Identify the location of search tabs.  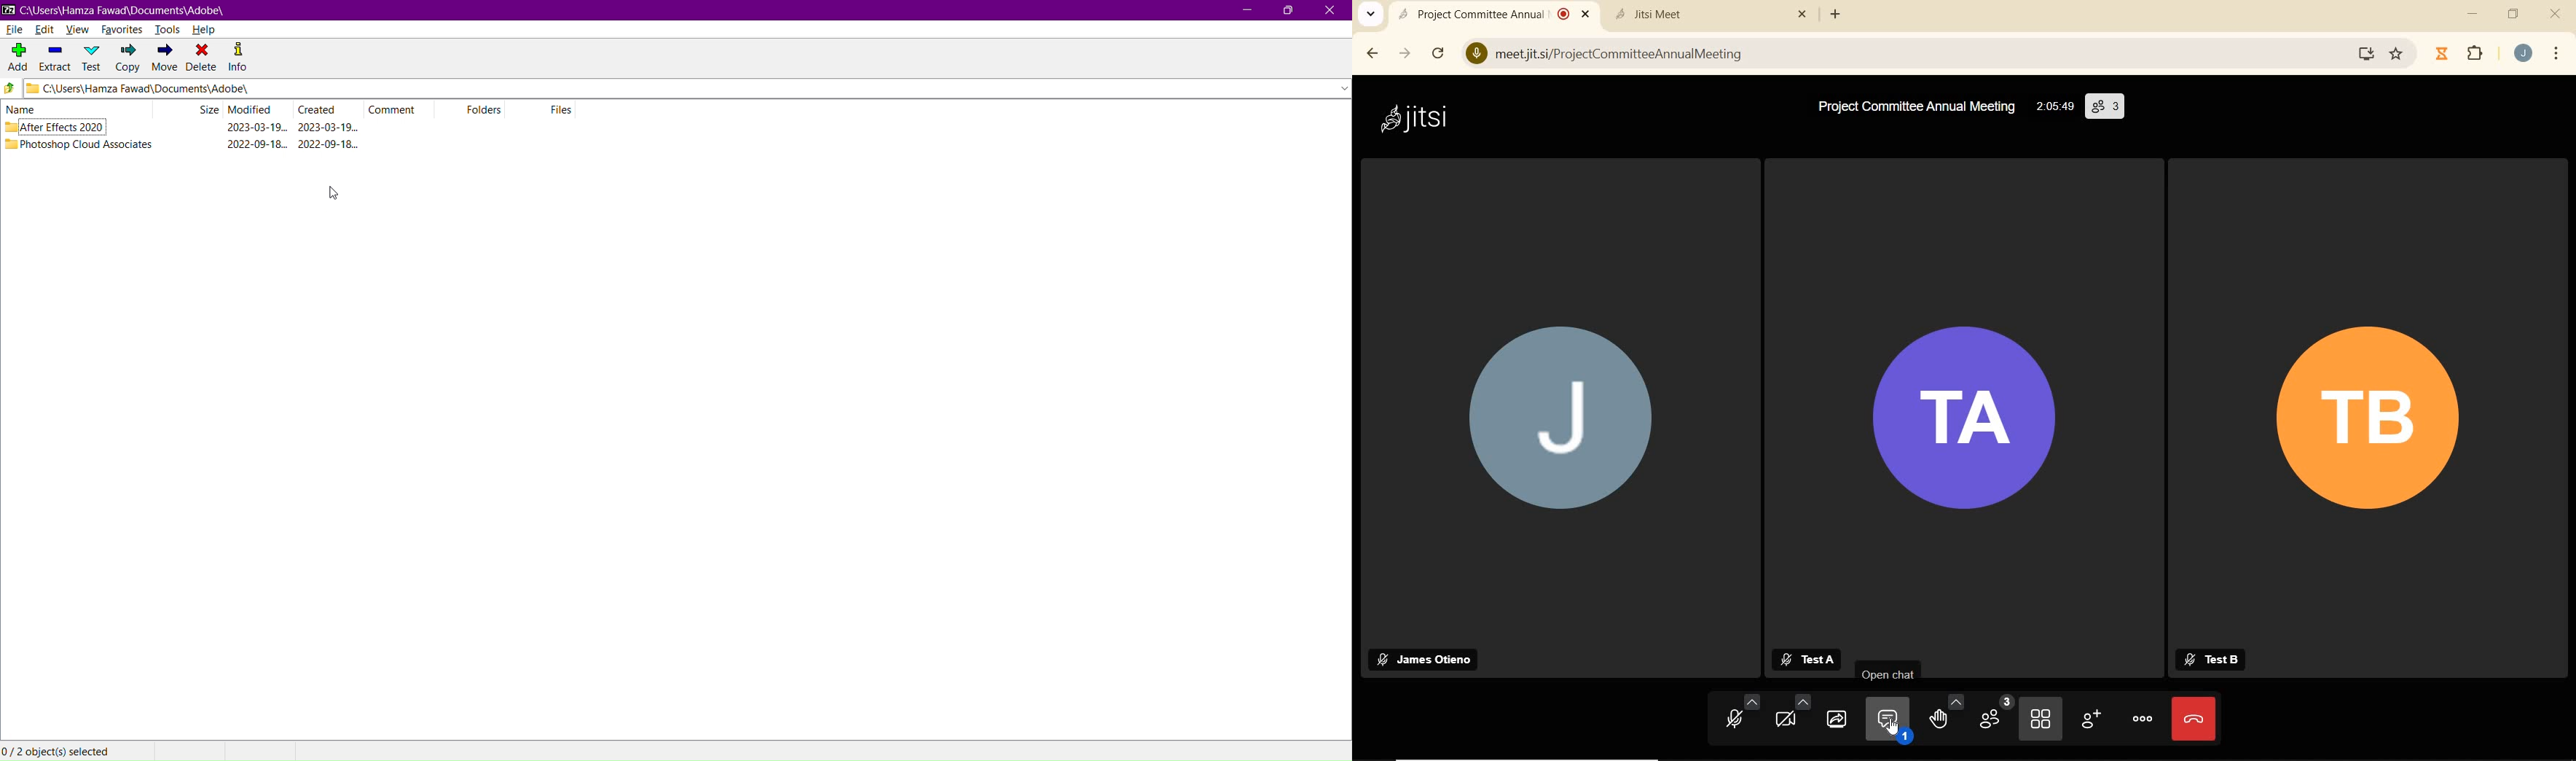
(1371, 15).